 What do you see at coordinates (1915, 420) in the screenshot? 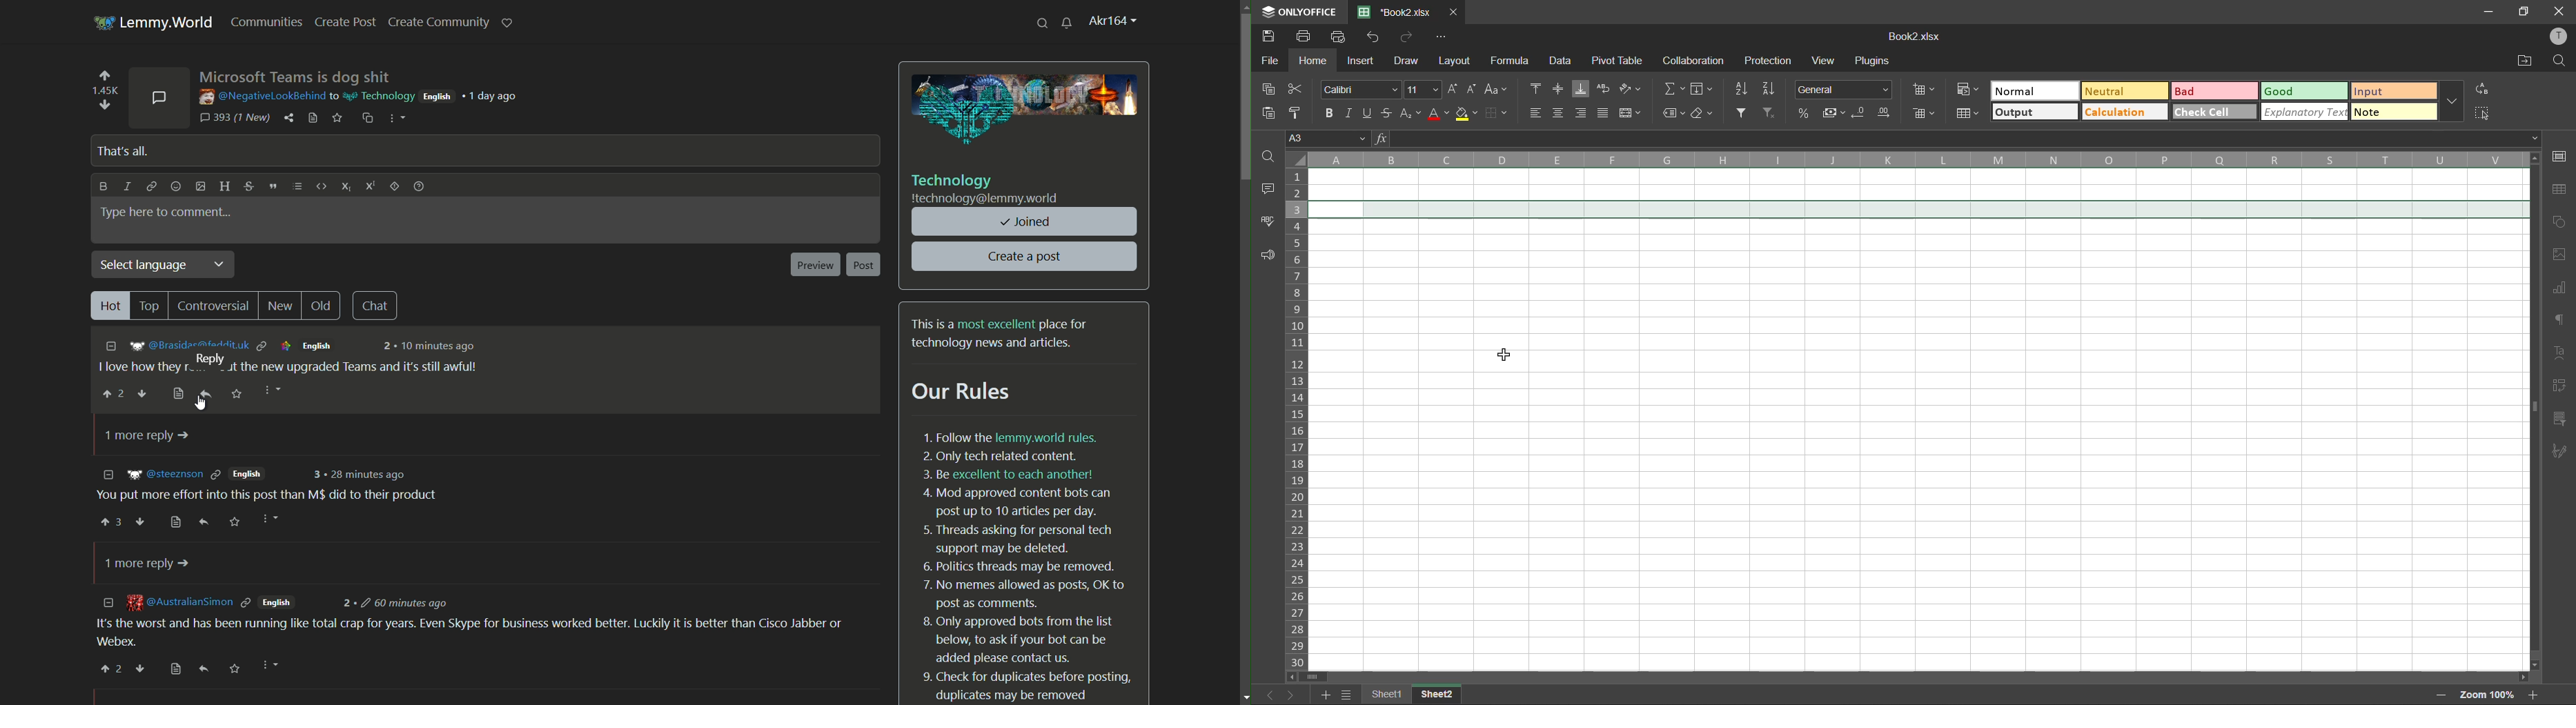
I see `cells` at bounding box center [1915, 420].